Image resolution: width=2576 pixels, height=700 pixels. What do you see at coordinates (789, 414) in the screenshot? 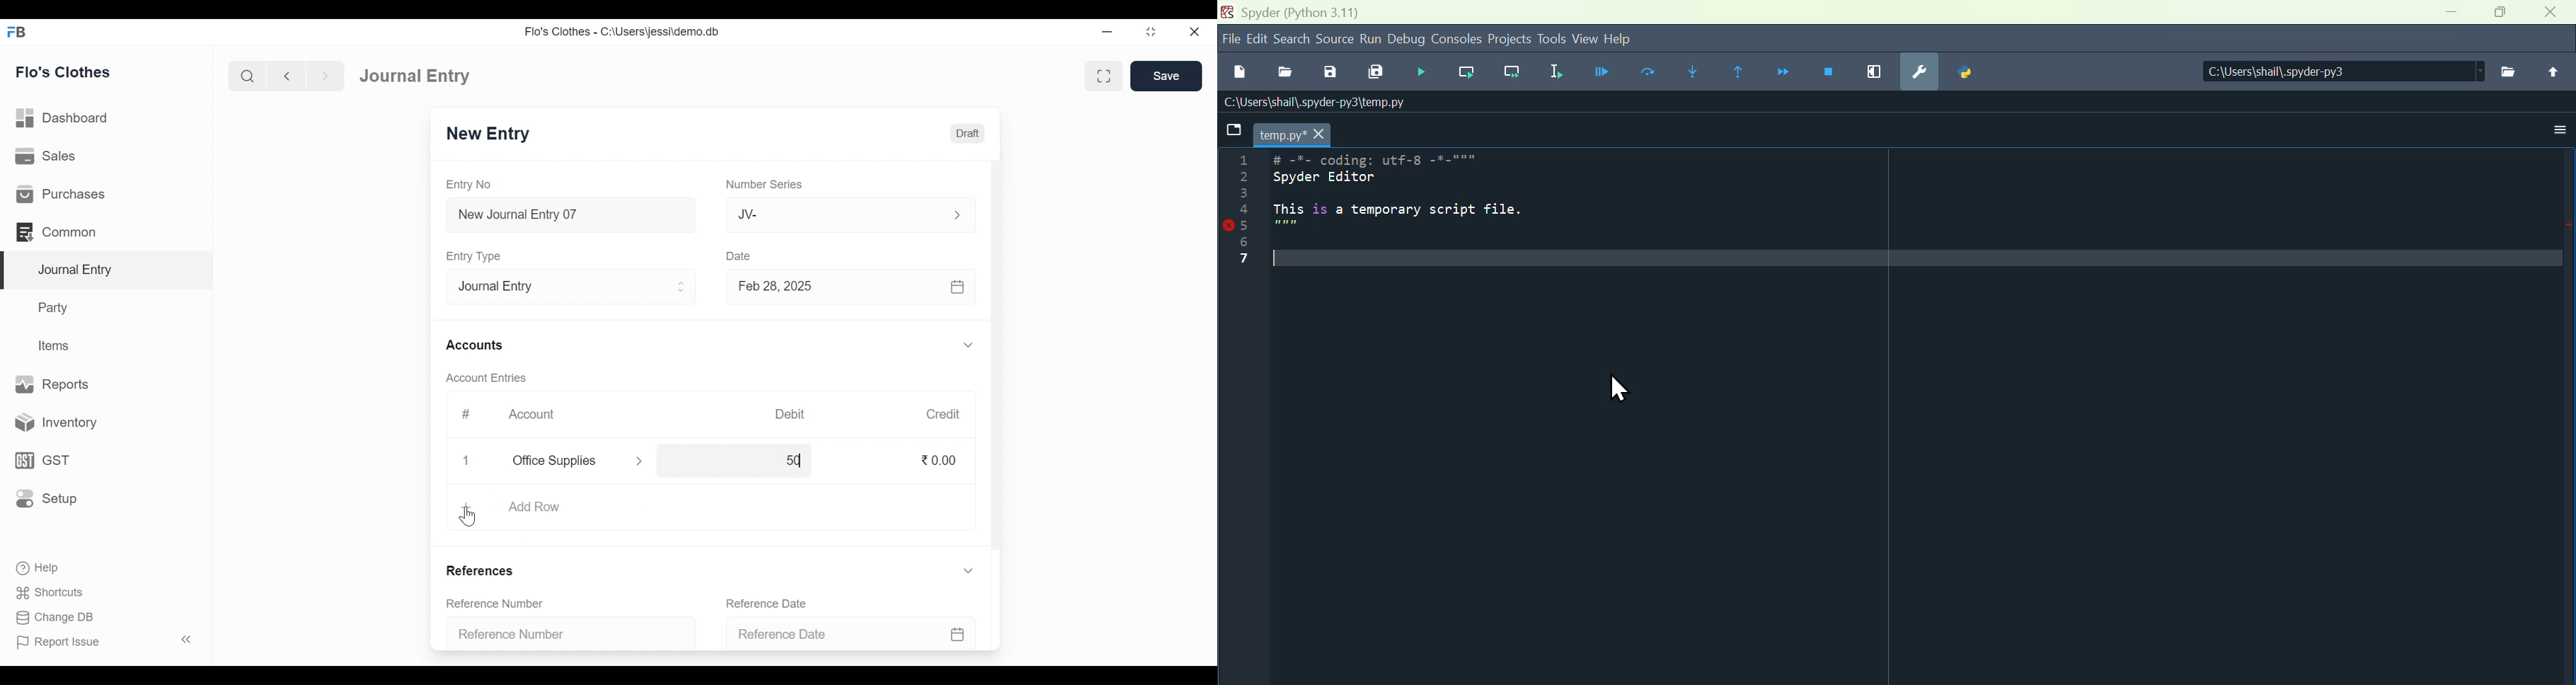
I see `Debit` at bounding box center [789, 414].